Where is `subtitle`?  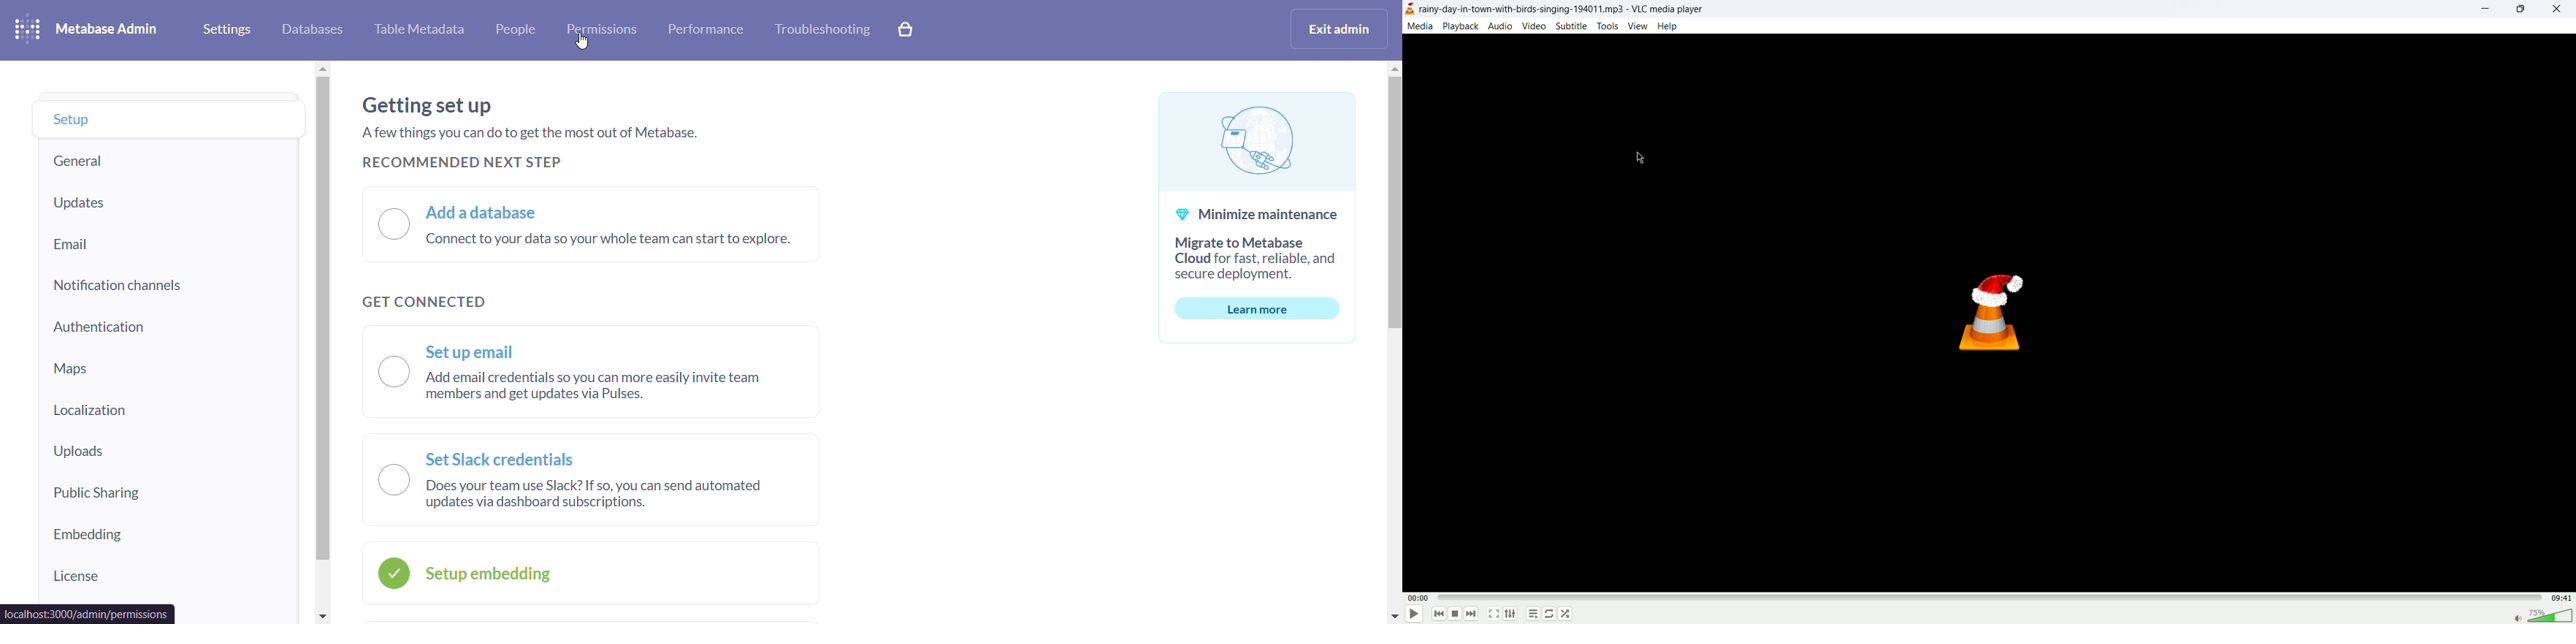 subtitle is located at coordinates (1572, 27).